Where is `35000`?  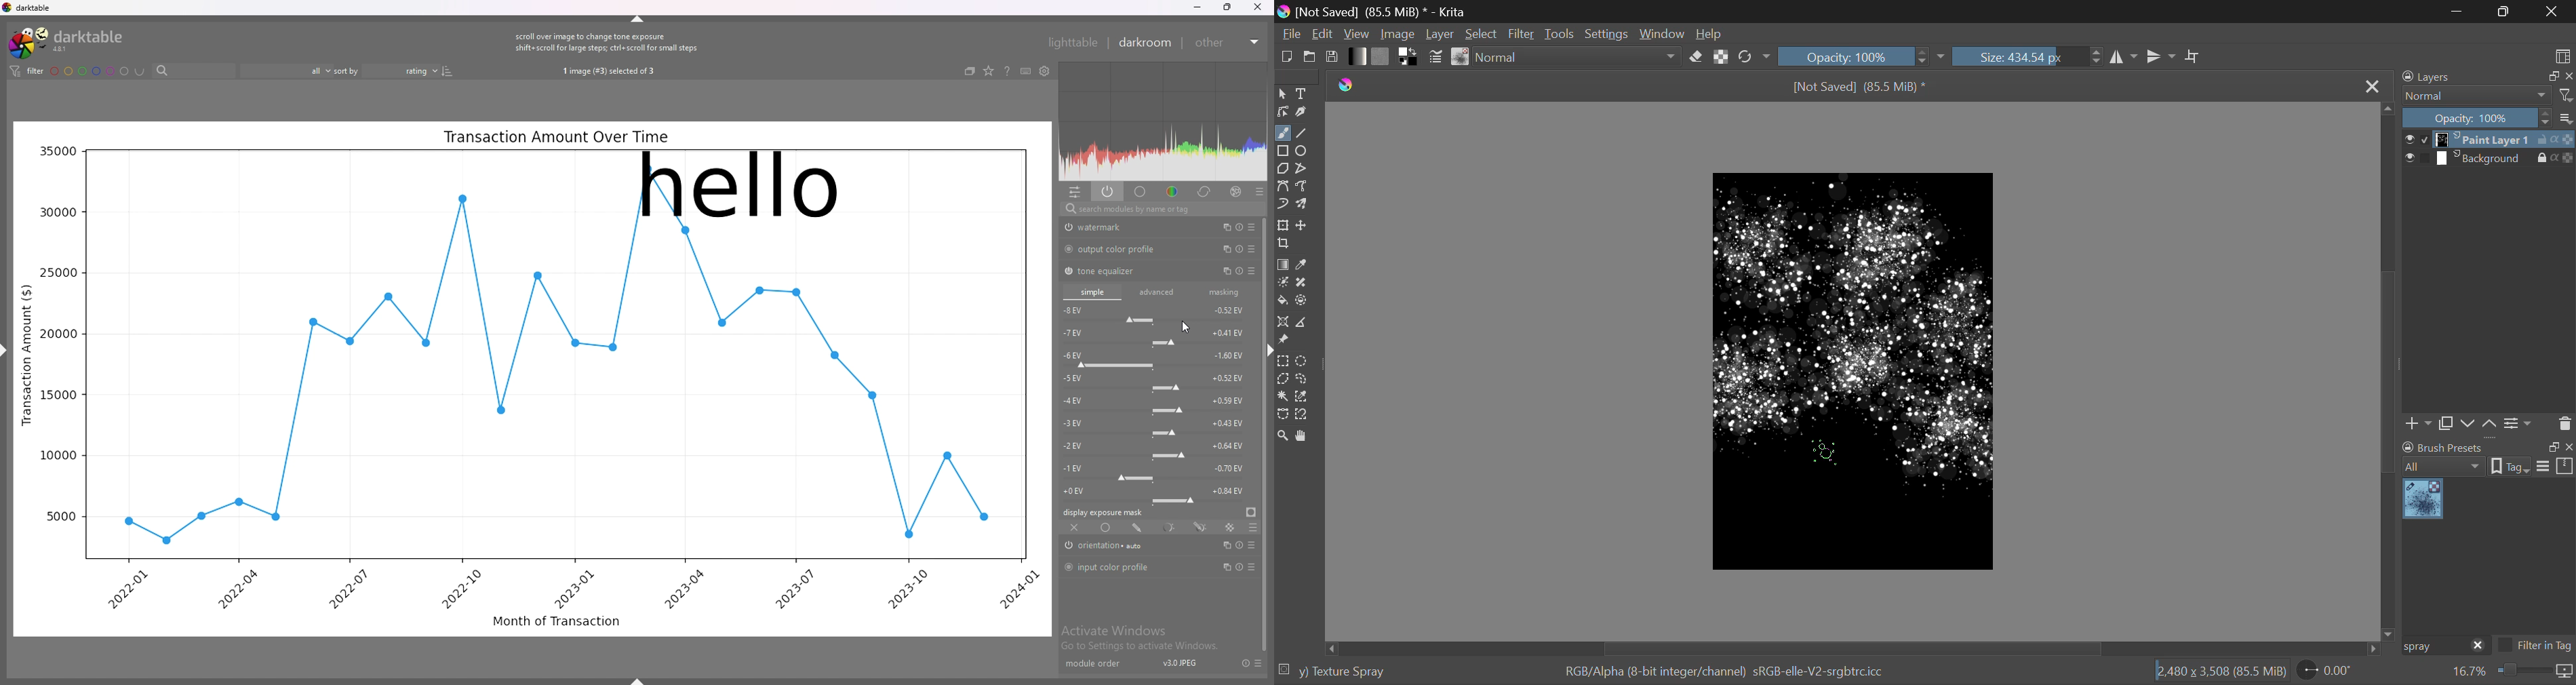
35000 is located at coordinates (57, 151).